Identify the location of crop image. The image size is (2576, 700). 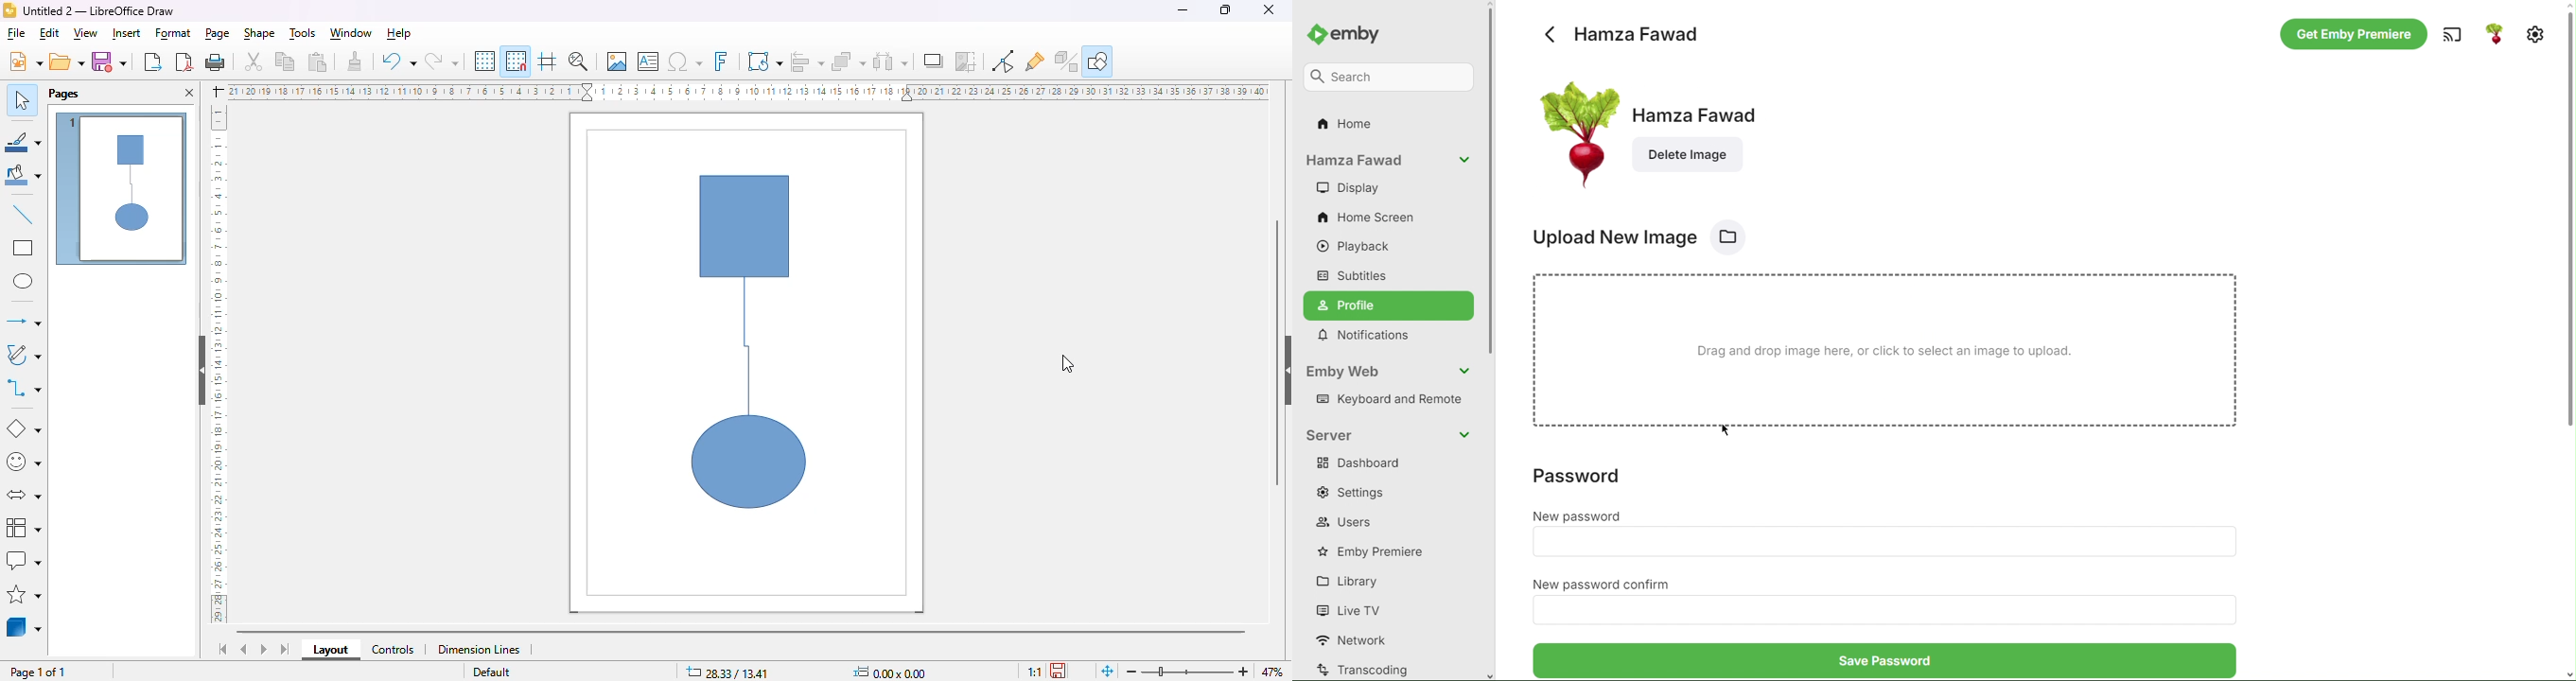
(965, 61).